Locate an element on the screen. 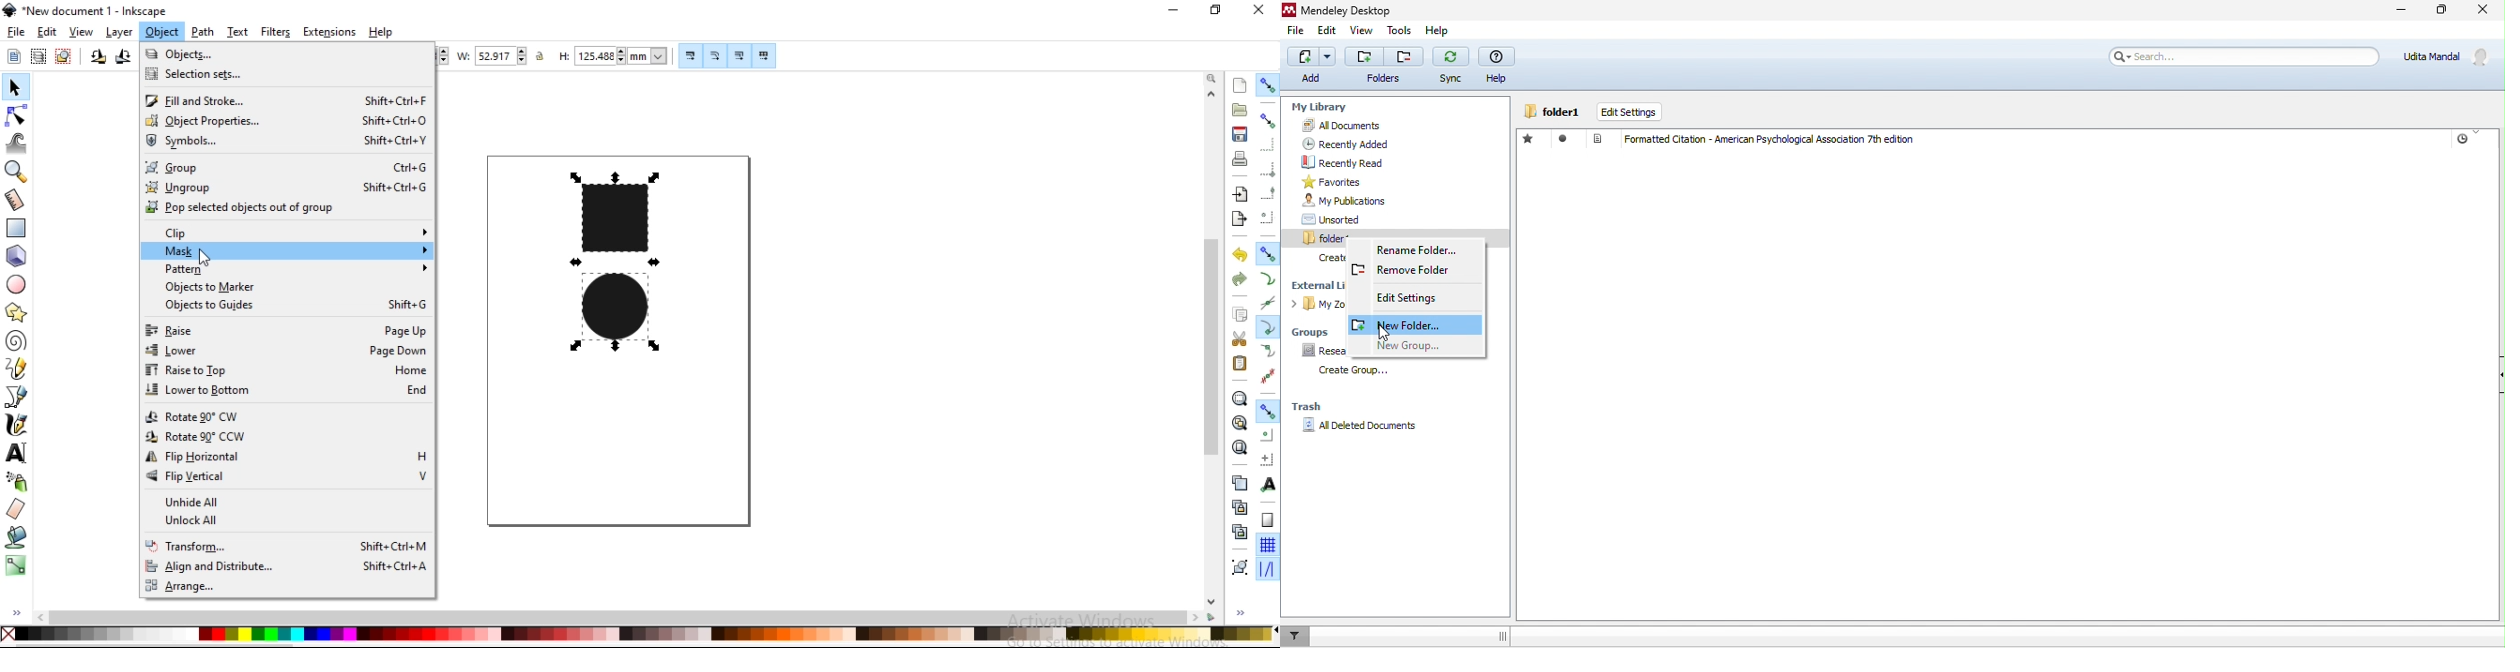 This screenshot has height=672, width=2520. undo is located at coordinates (1239, 255).